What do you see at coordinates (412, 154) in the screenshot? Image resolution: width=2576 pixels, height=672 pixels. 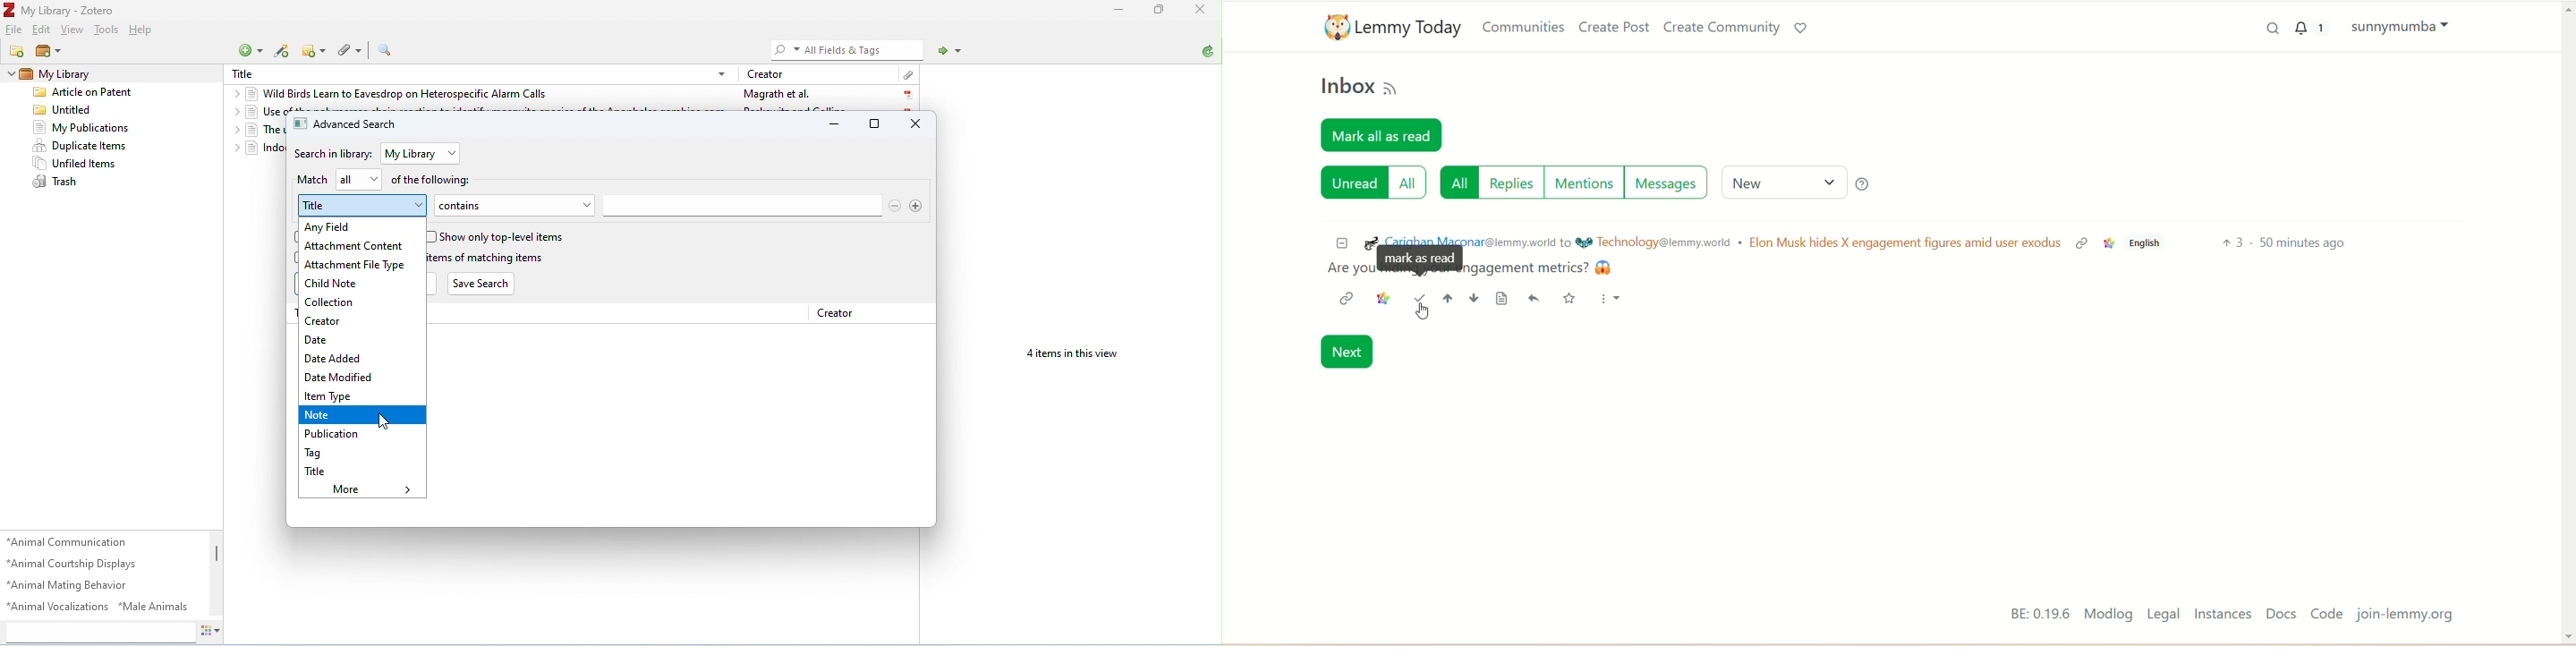 I see `my library` at bounding box center [412, 154].